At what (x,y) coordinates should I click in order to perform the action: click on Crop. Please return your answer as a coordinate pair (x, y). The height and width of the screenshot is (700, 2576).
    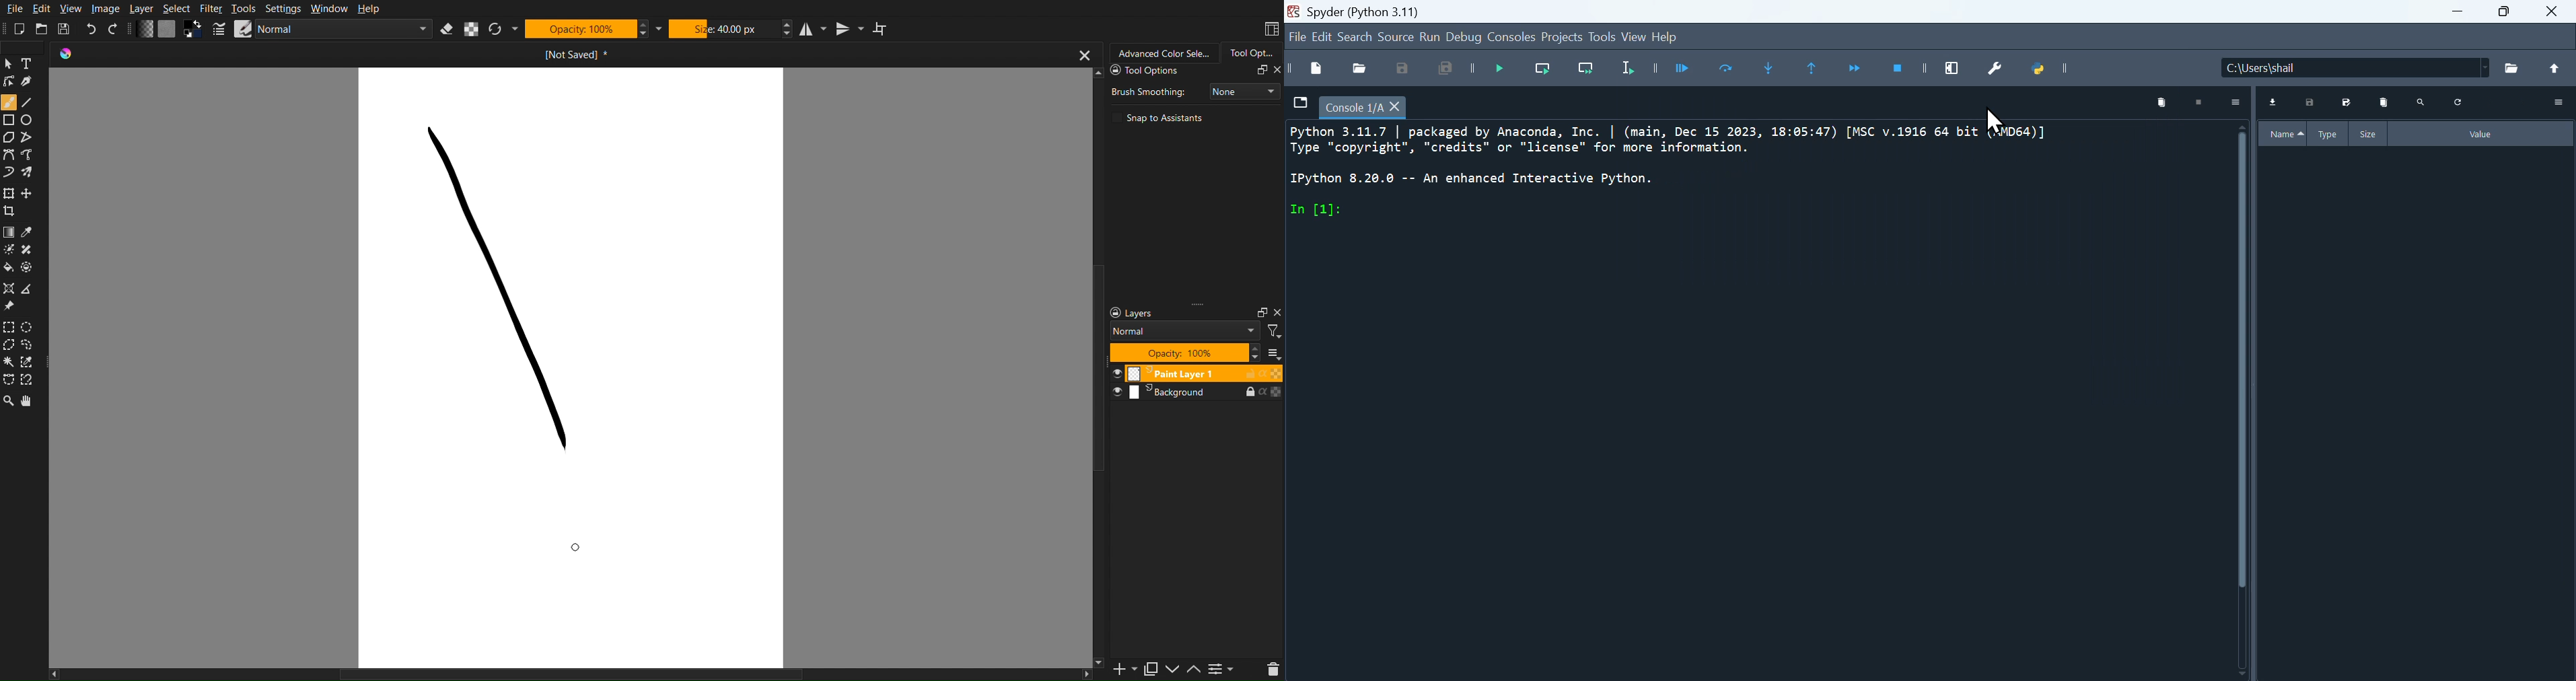
    Looking at the image, I should click on (11, 211).